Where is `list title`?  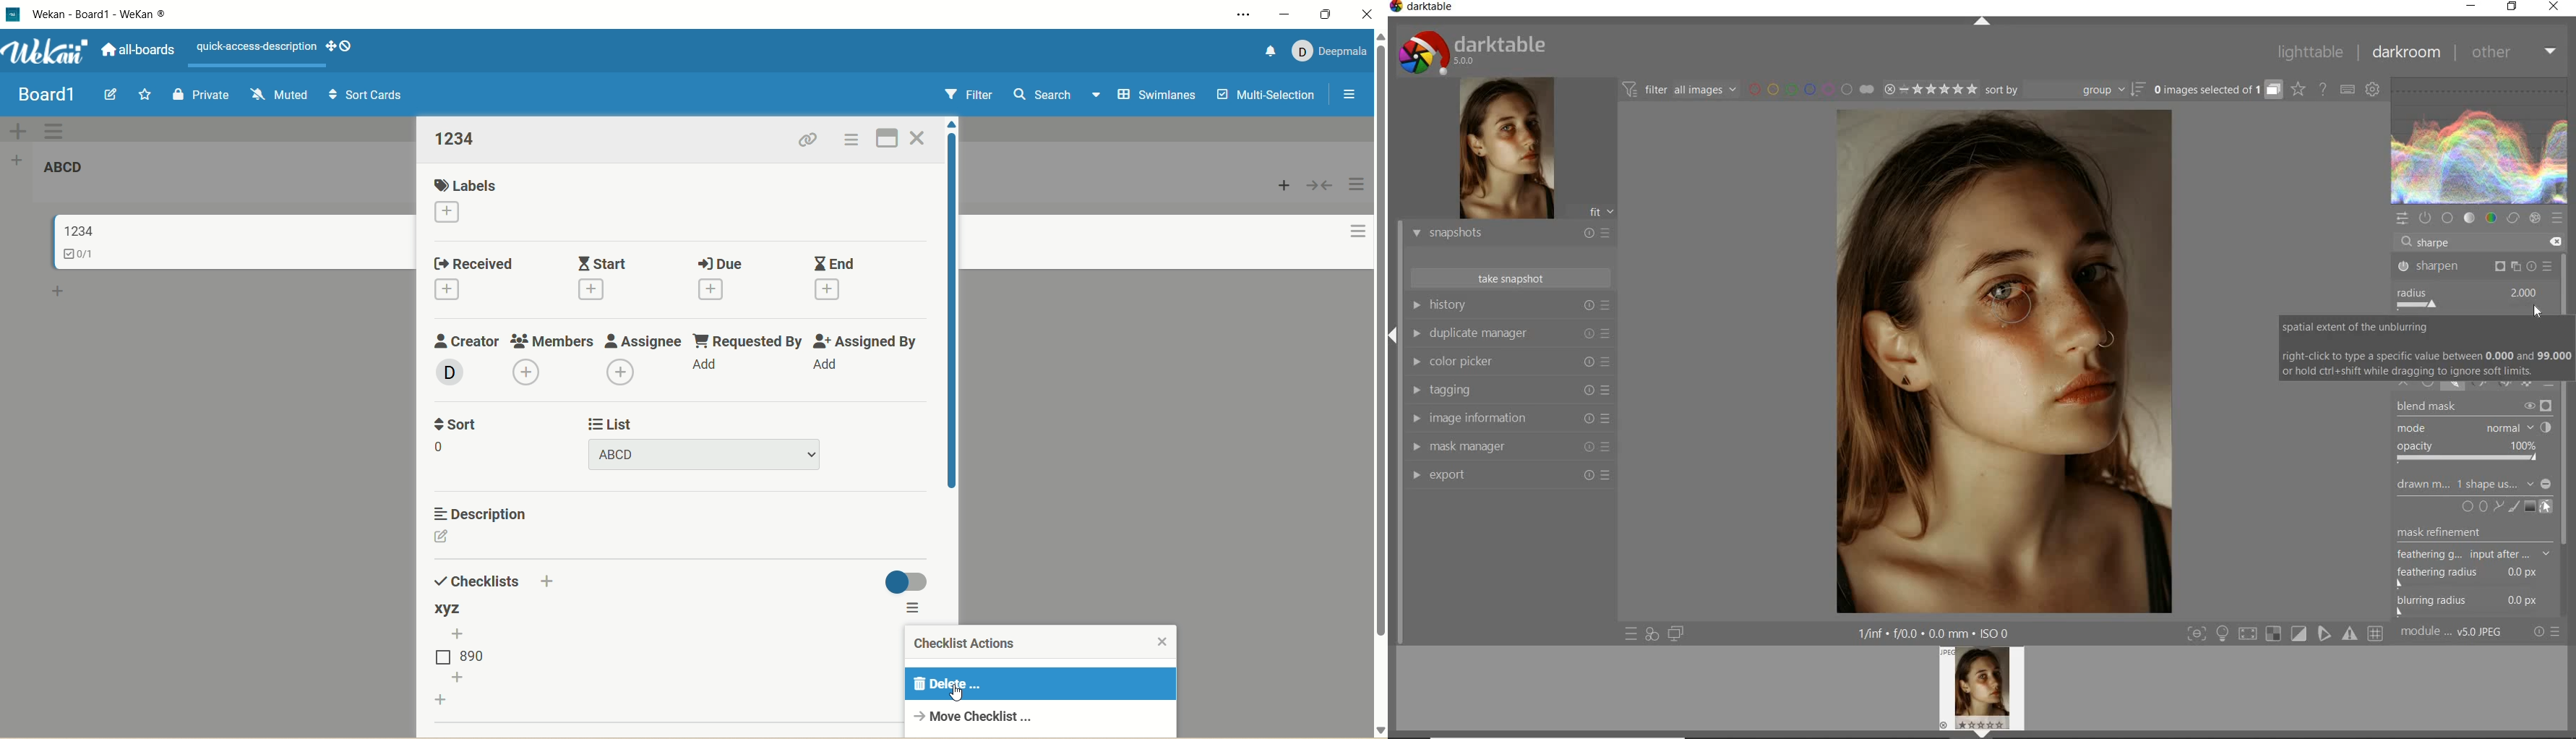
list title is located at coordinates (463, 139).